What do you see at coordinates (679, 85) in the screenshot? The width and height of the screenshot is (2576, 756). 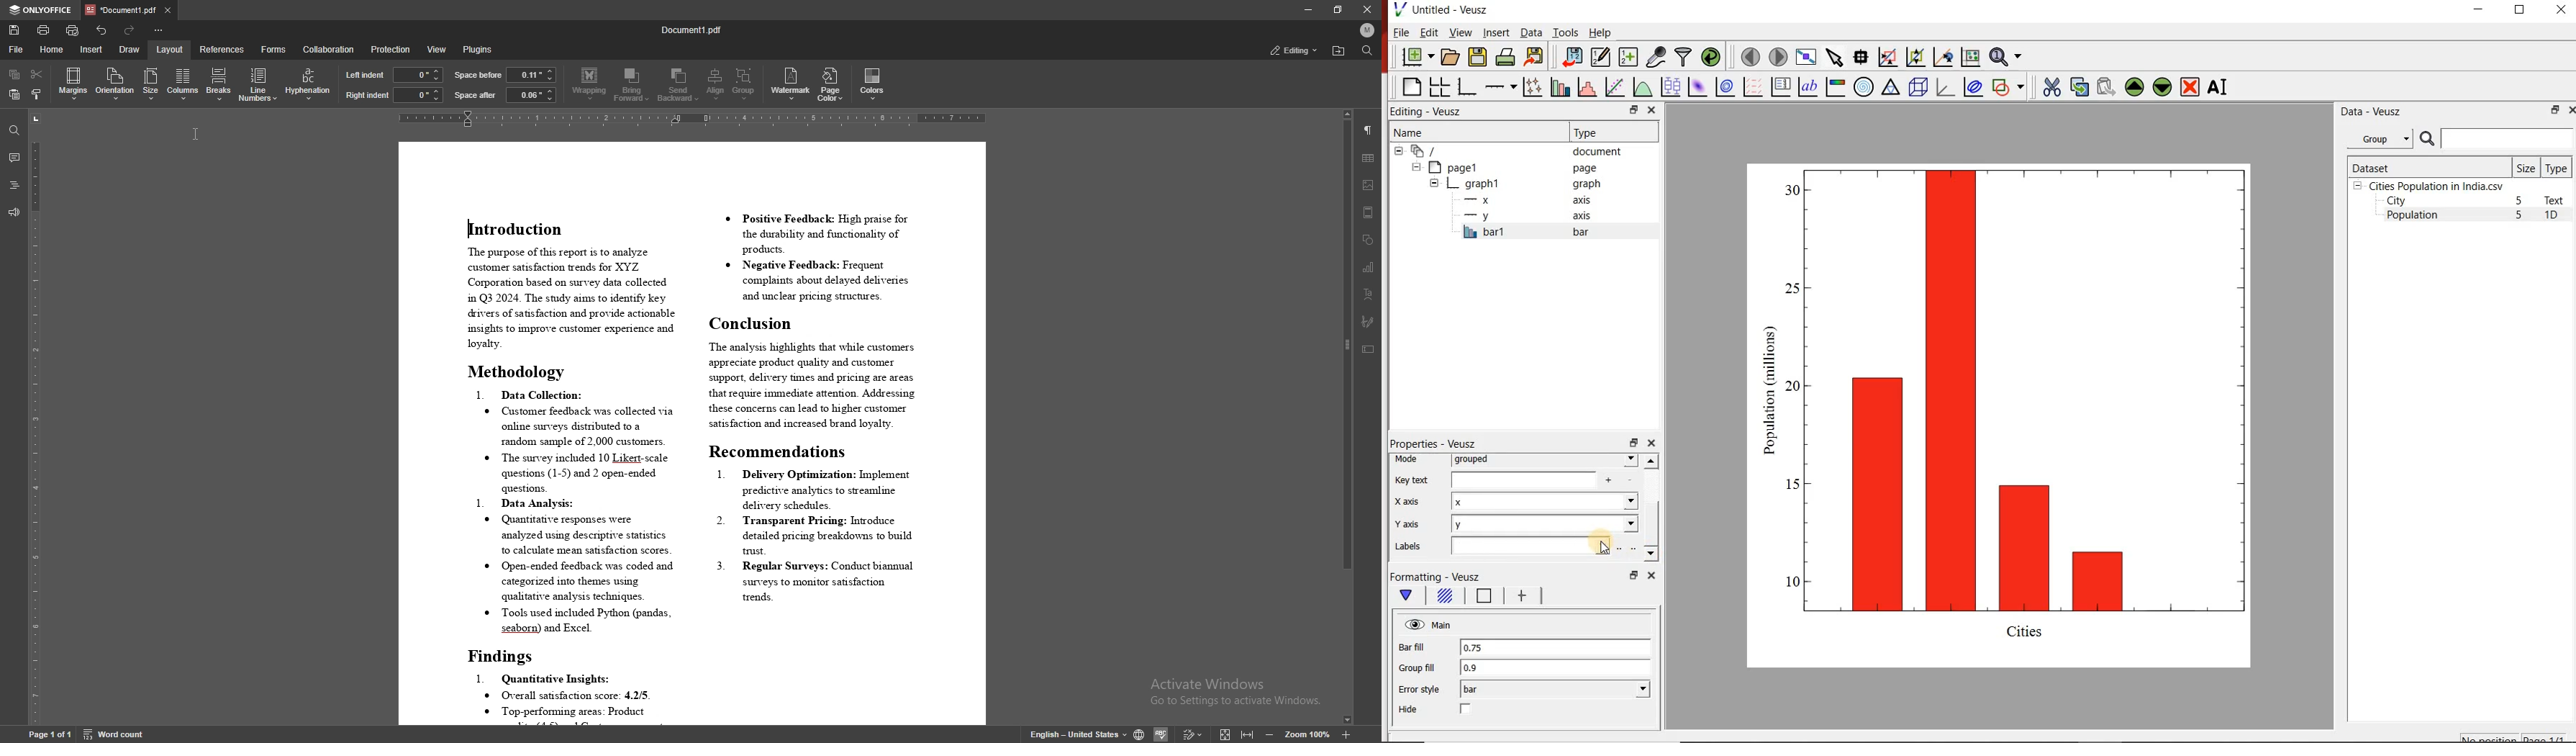 I see `send backward` at bounding box center [679, 85].